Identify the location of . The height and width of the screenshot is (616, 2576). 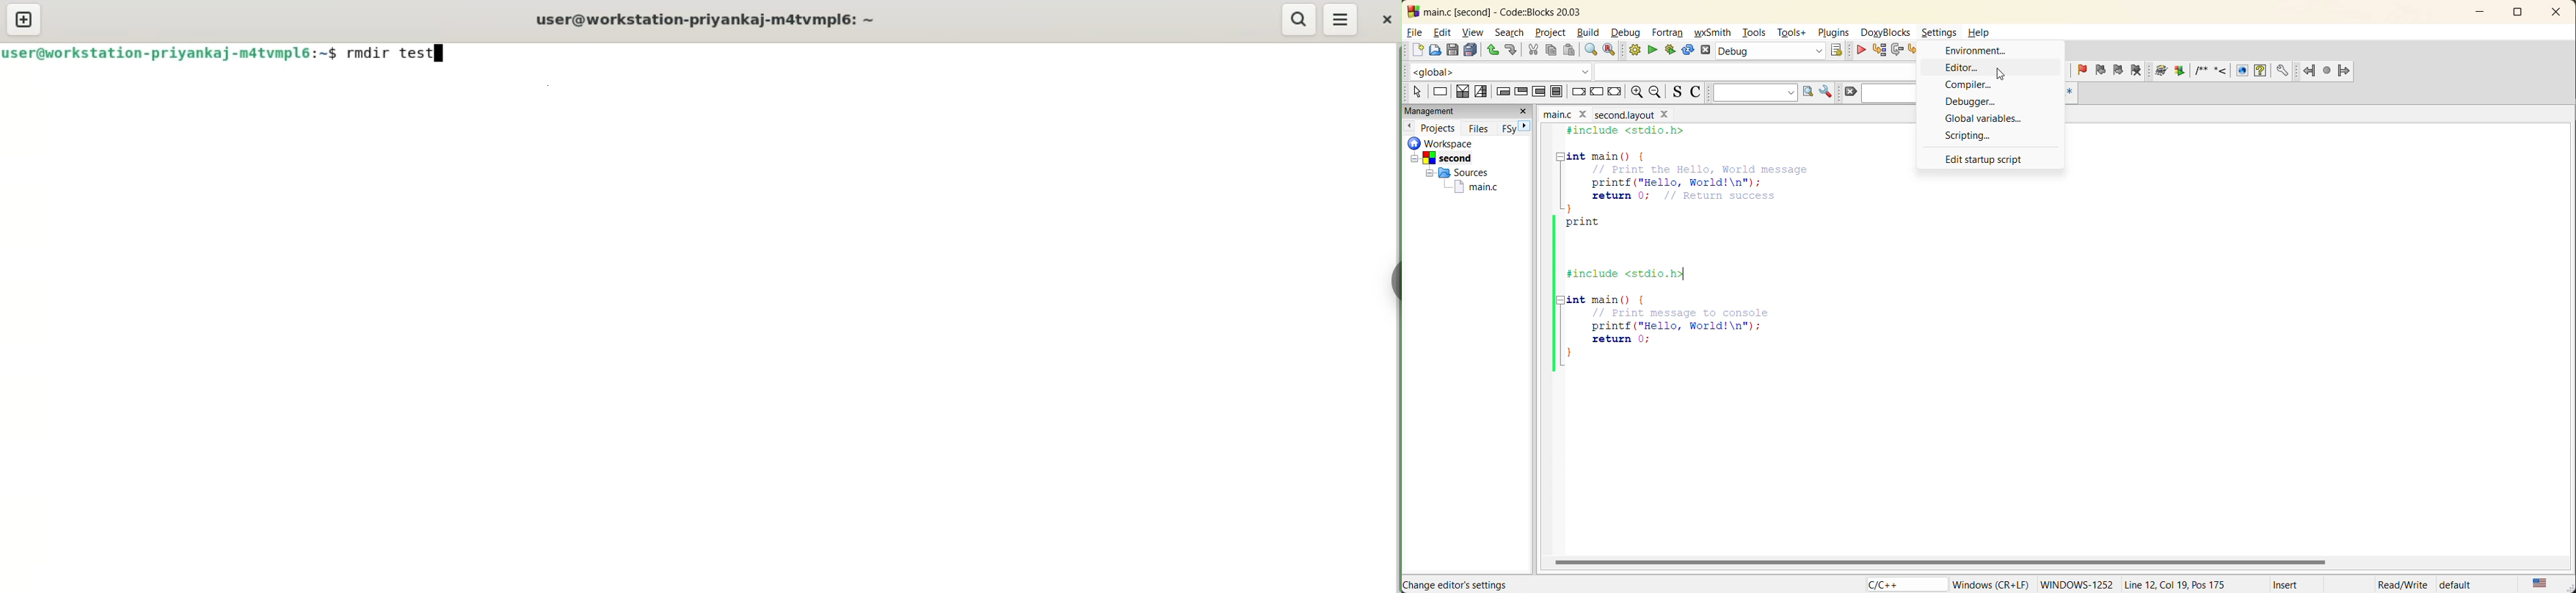
(1455, 172).